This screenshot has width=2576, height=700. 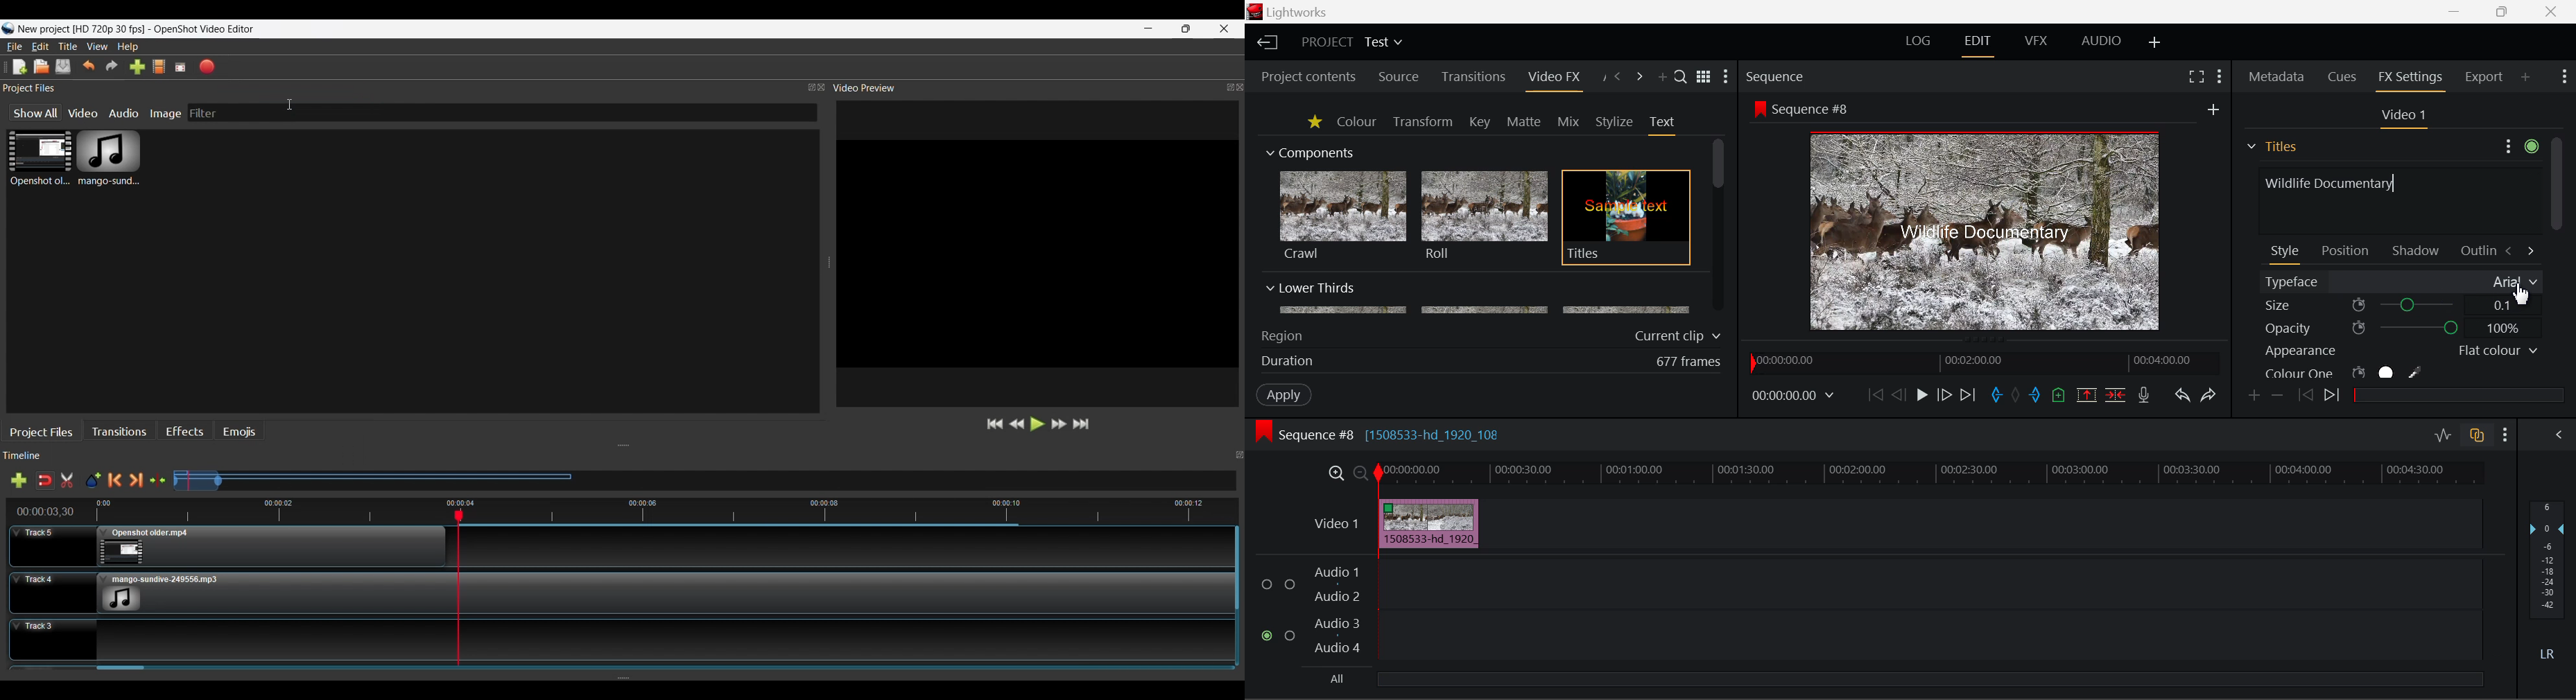 I want to click on Titles, so click(x=1626, y=218).